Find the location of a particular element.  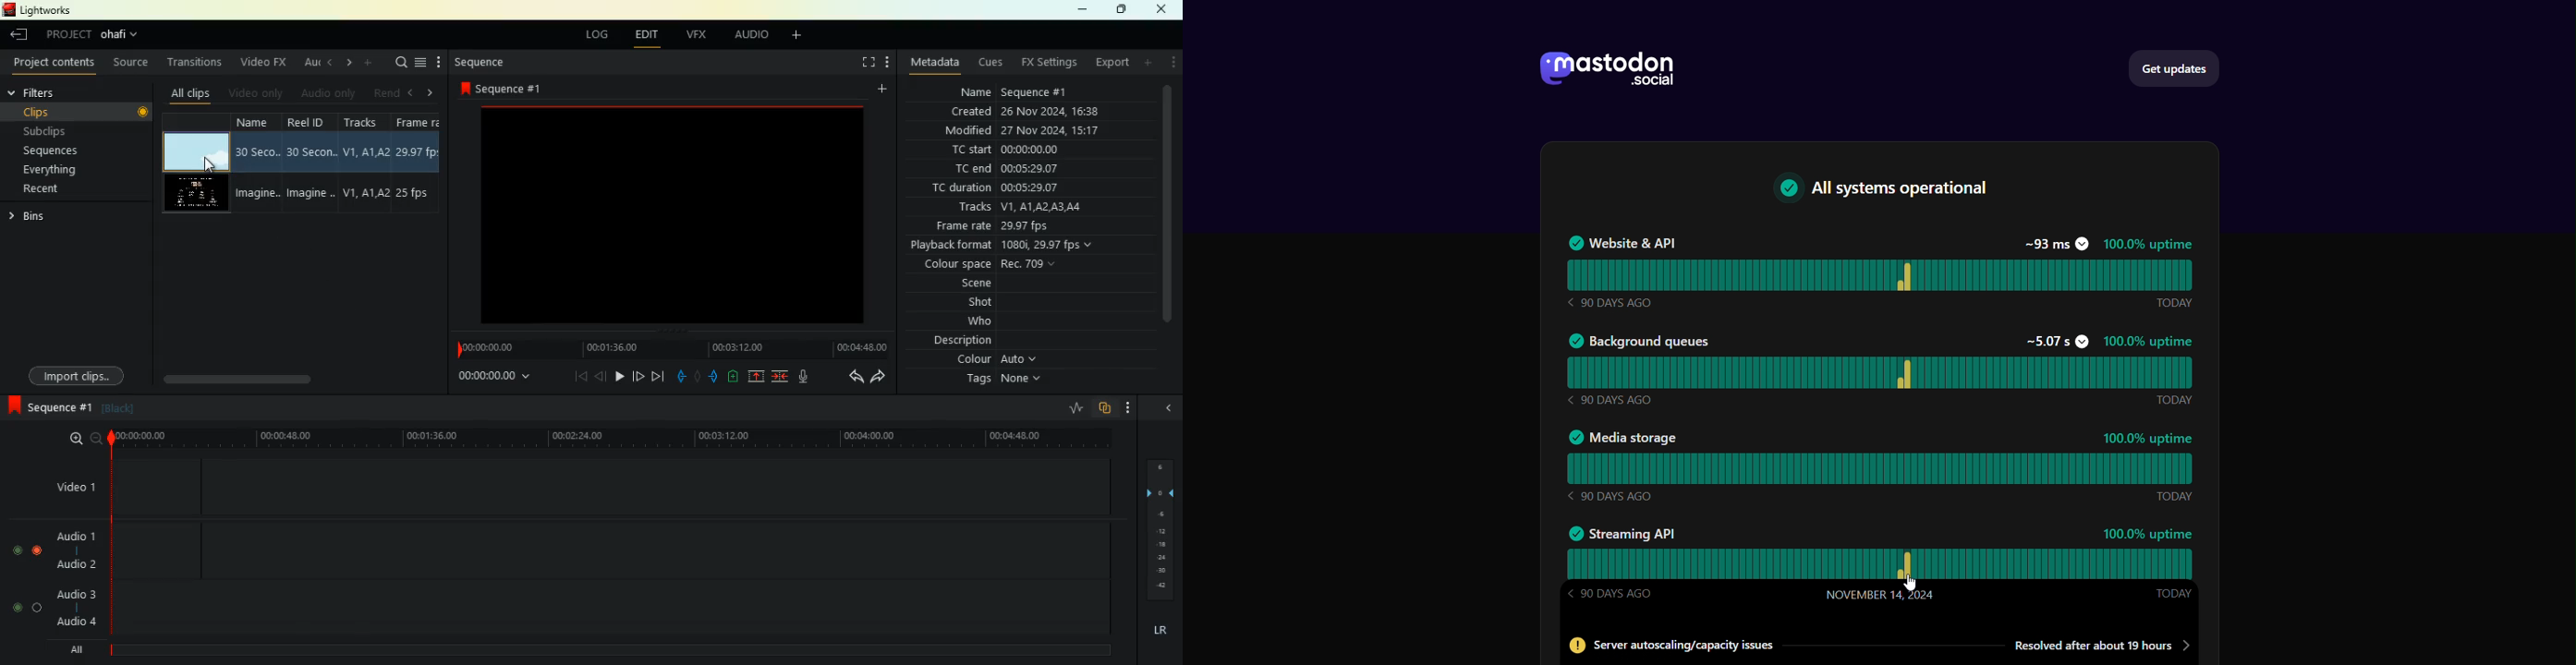

right is located at coordinates (350, 62).